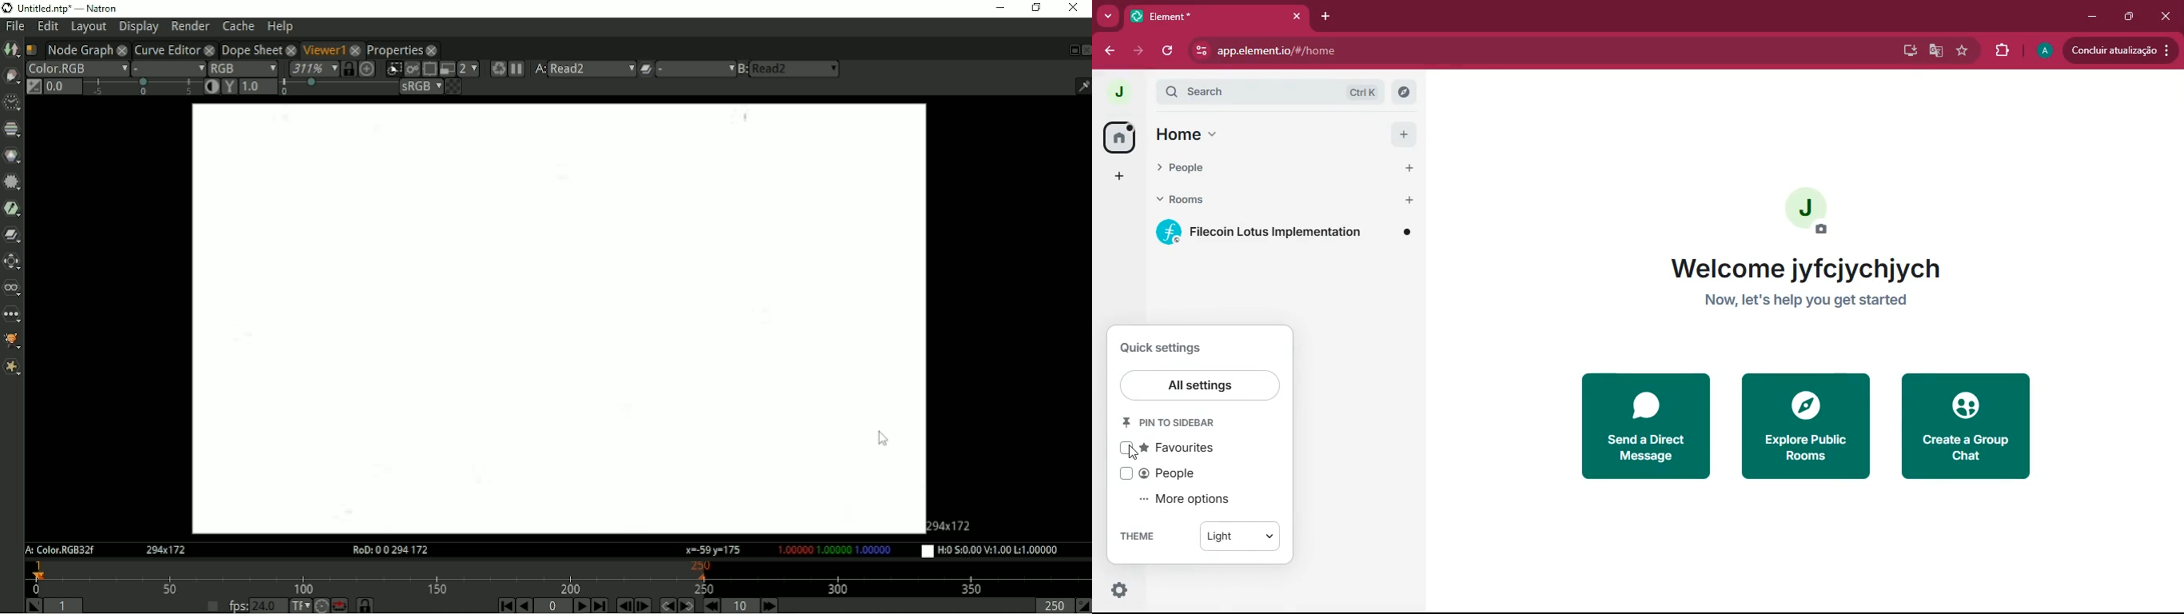  I want to click on send message, so click(1643, 426).